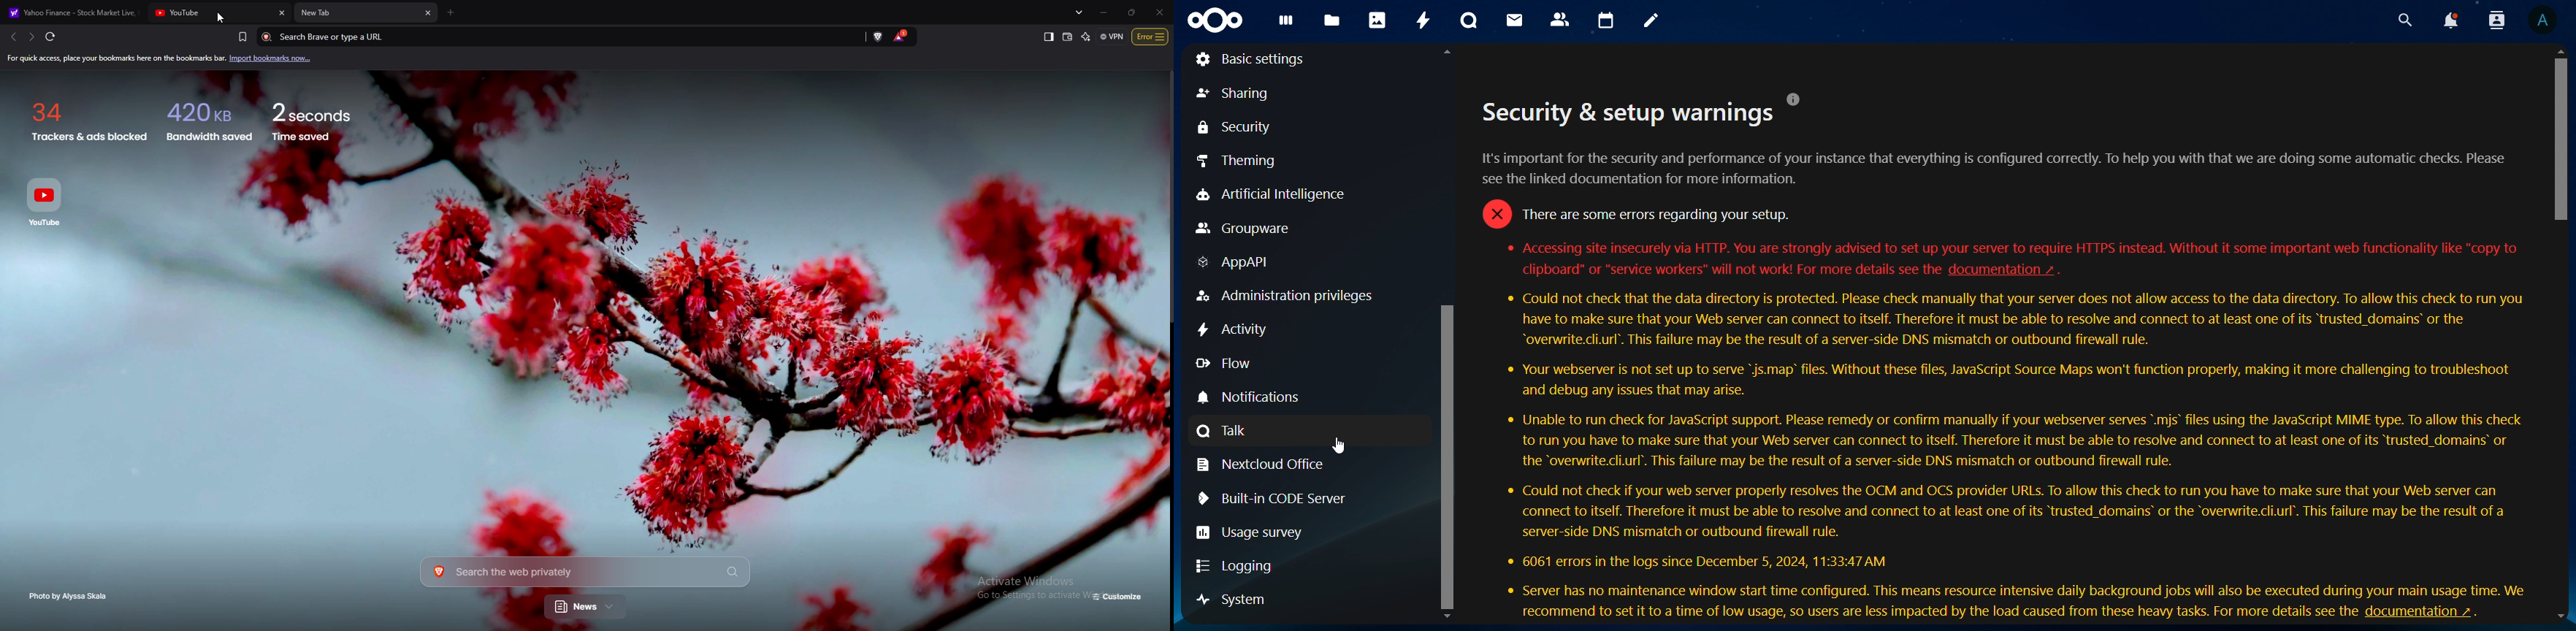 The image size is (2576, 644). What do you see at coordinates (1131, 12) in the screenshot?
I see `resize` at bounding box center [1131, 12].